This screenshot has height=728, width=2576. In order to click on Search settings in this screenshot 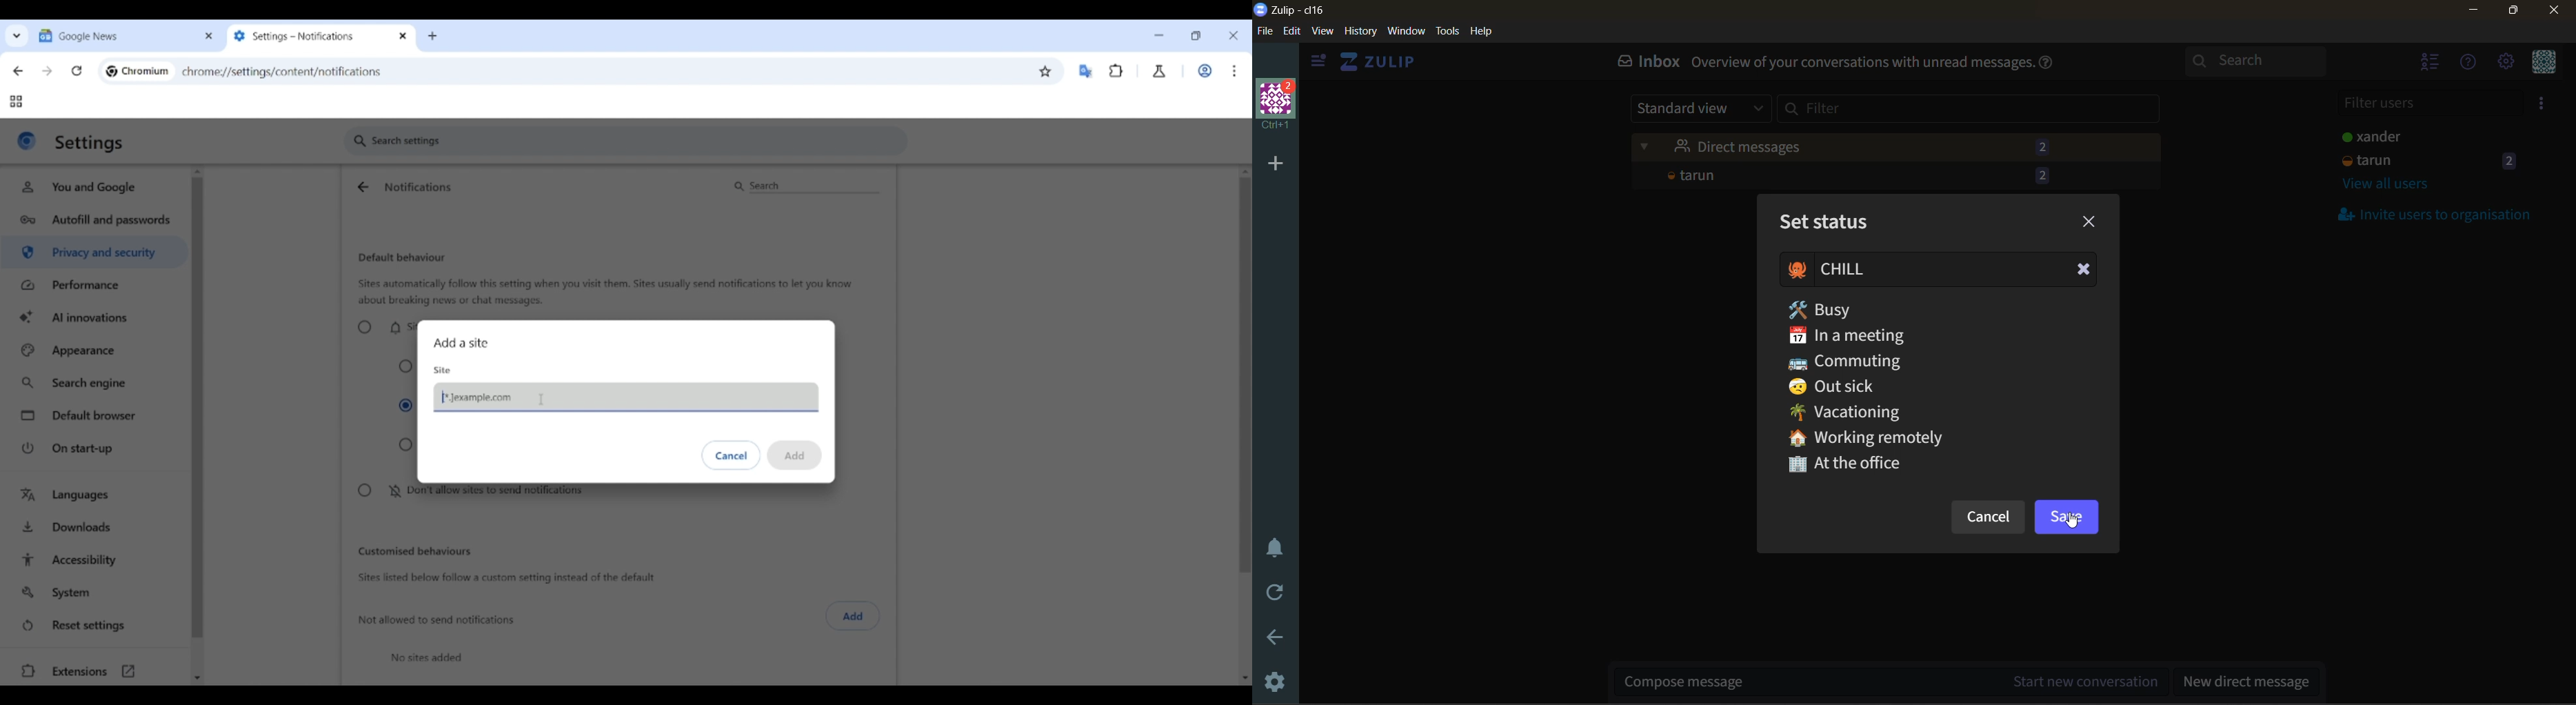, I will do `click(626, 141)`.